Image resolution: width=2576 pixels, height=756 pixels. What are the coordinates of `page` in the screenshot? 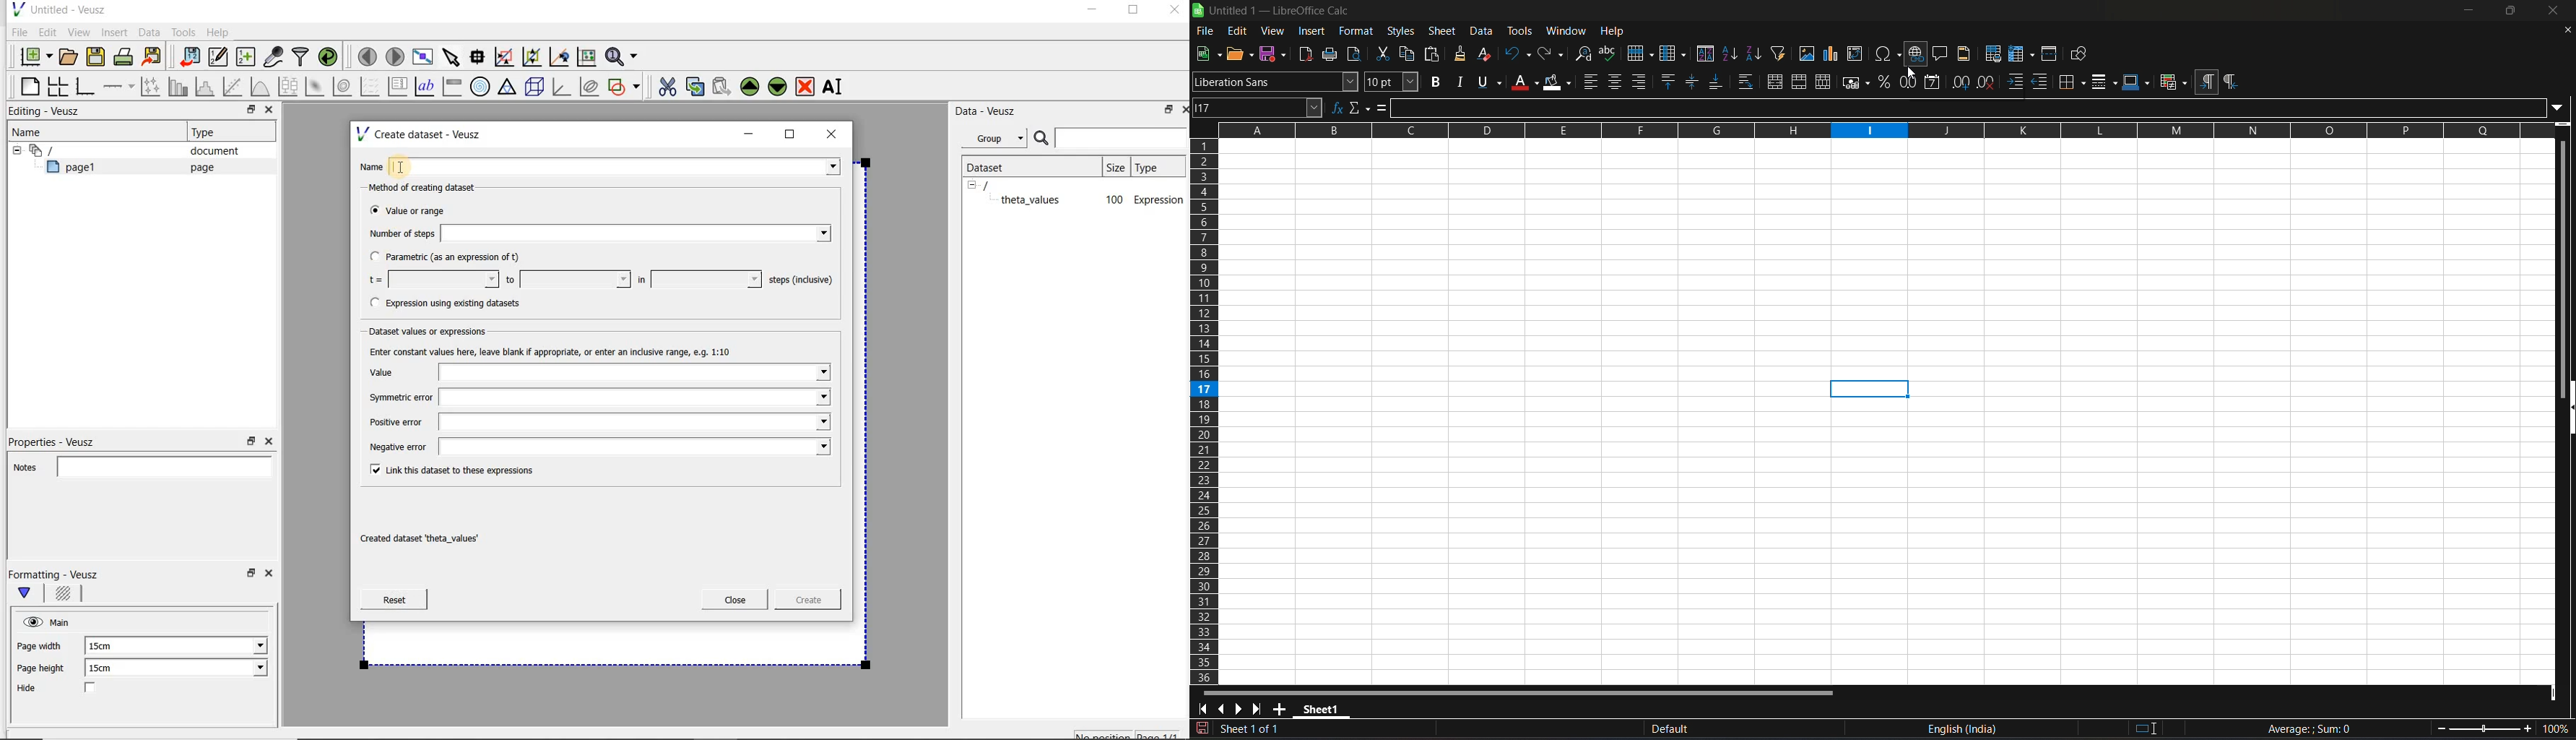 It's located at (199, 167).